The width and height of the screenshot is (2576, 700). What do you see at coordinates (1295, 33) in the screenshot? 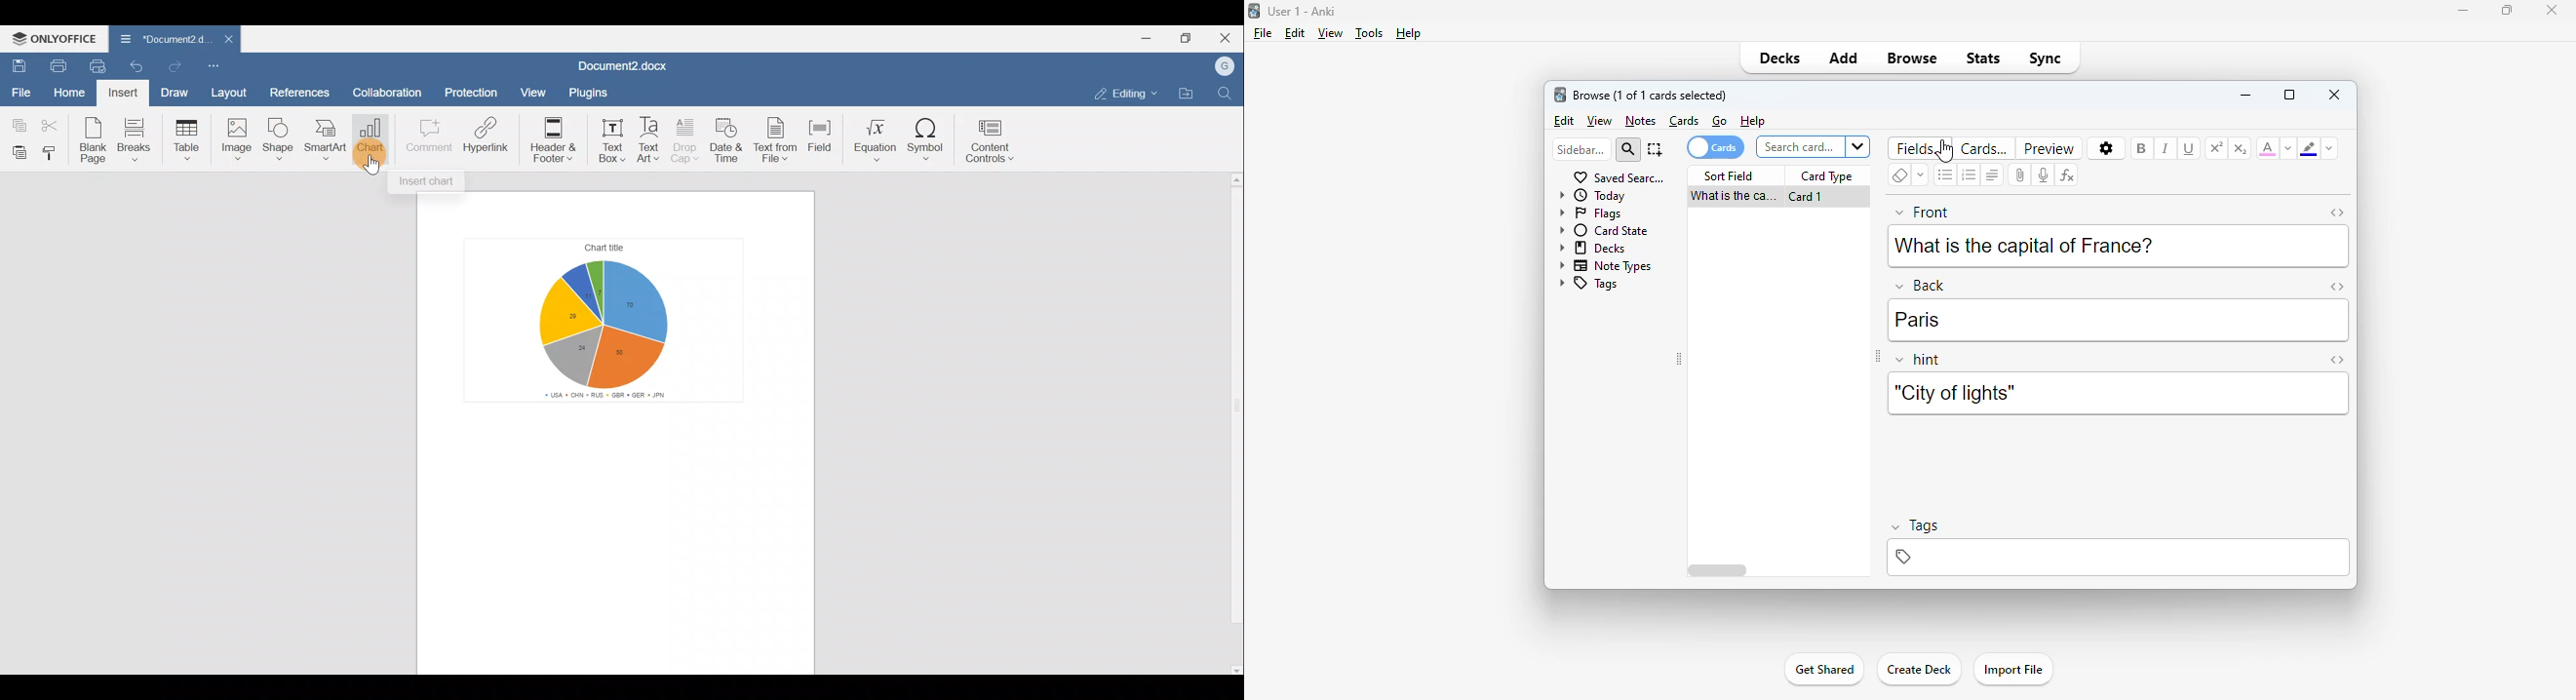
I see `edit` at bounding box center [1295, 33].